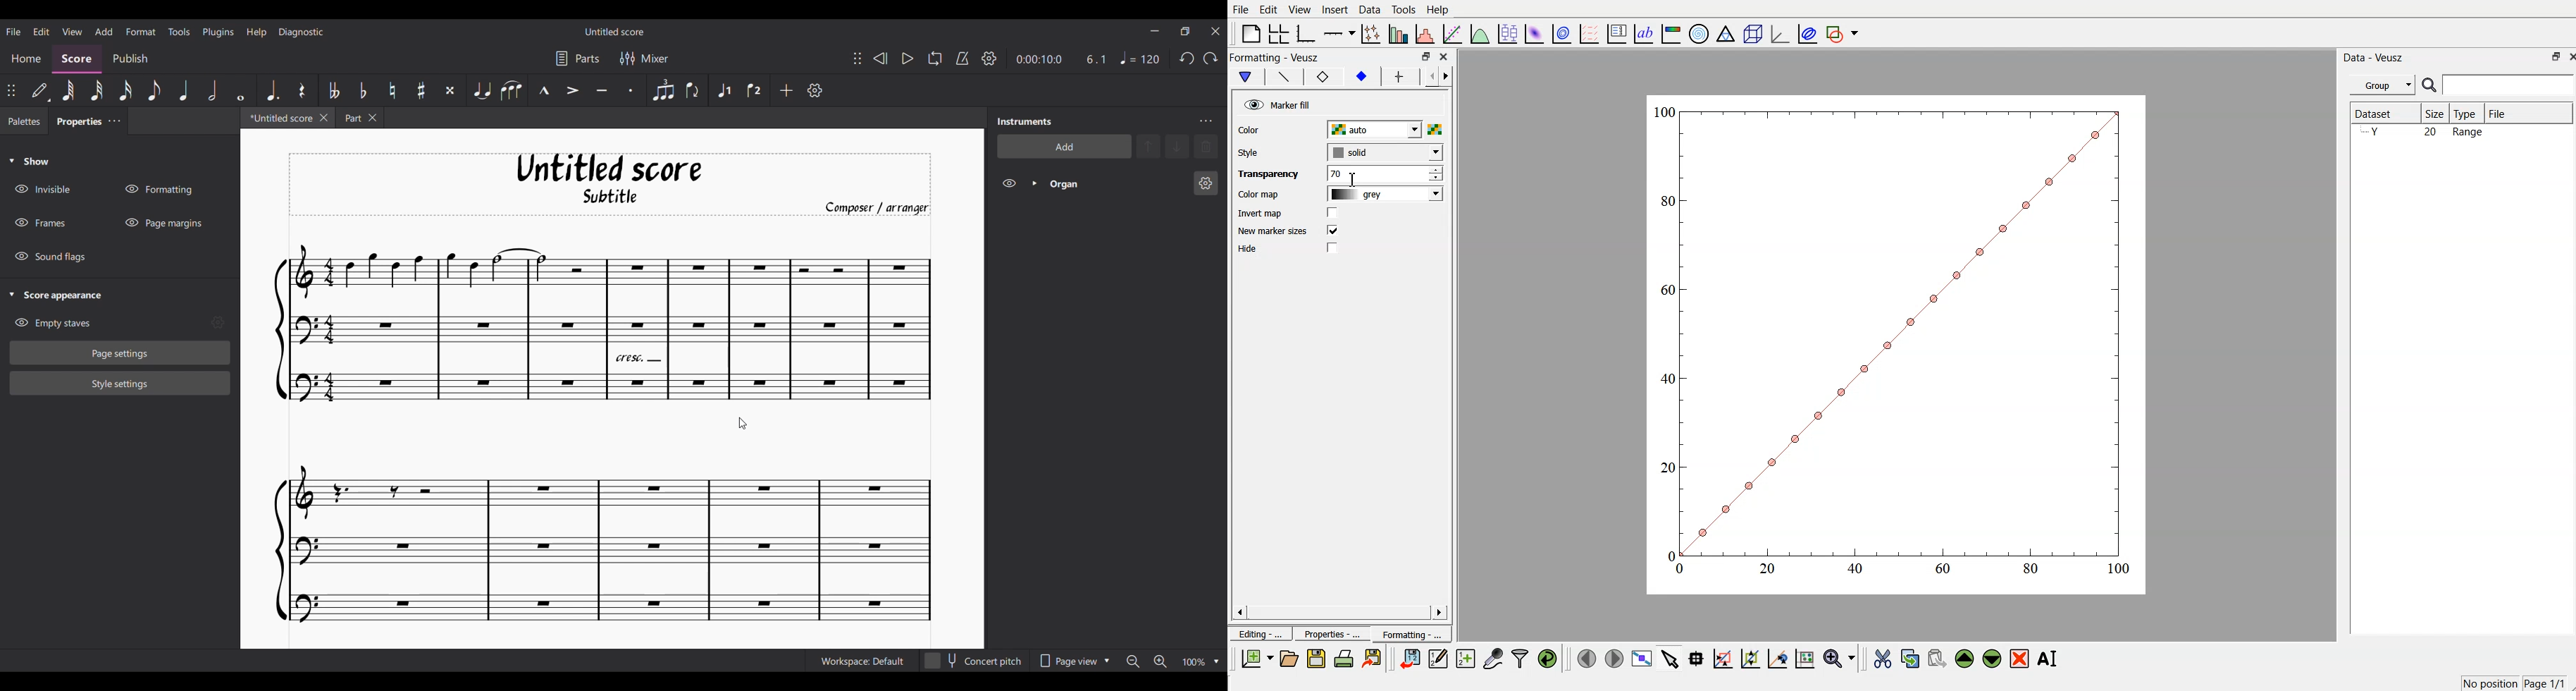 This screenshot has width=2576, height=700. What do you see at coordinates (1385, 173) in the screenshot?
I see `70` at bounding box center [1385, 173].